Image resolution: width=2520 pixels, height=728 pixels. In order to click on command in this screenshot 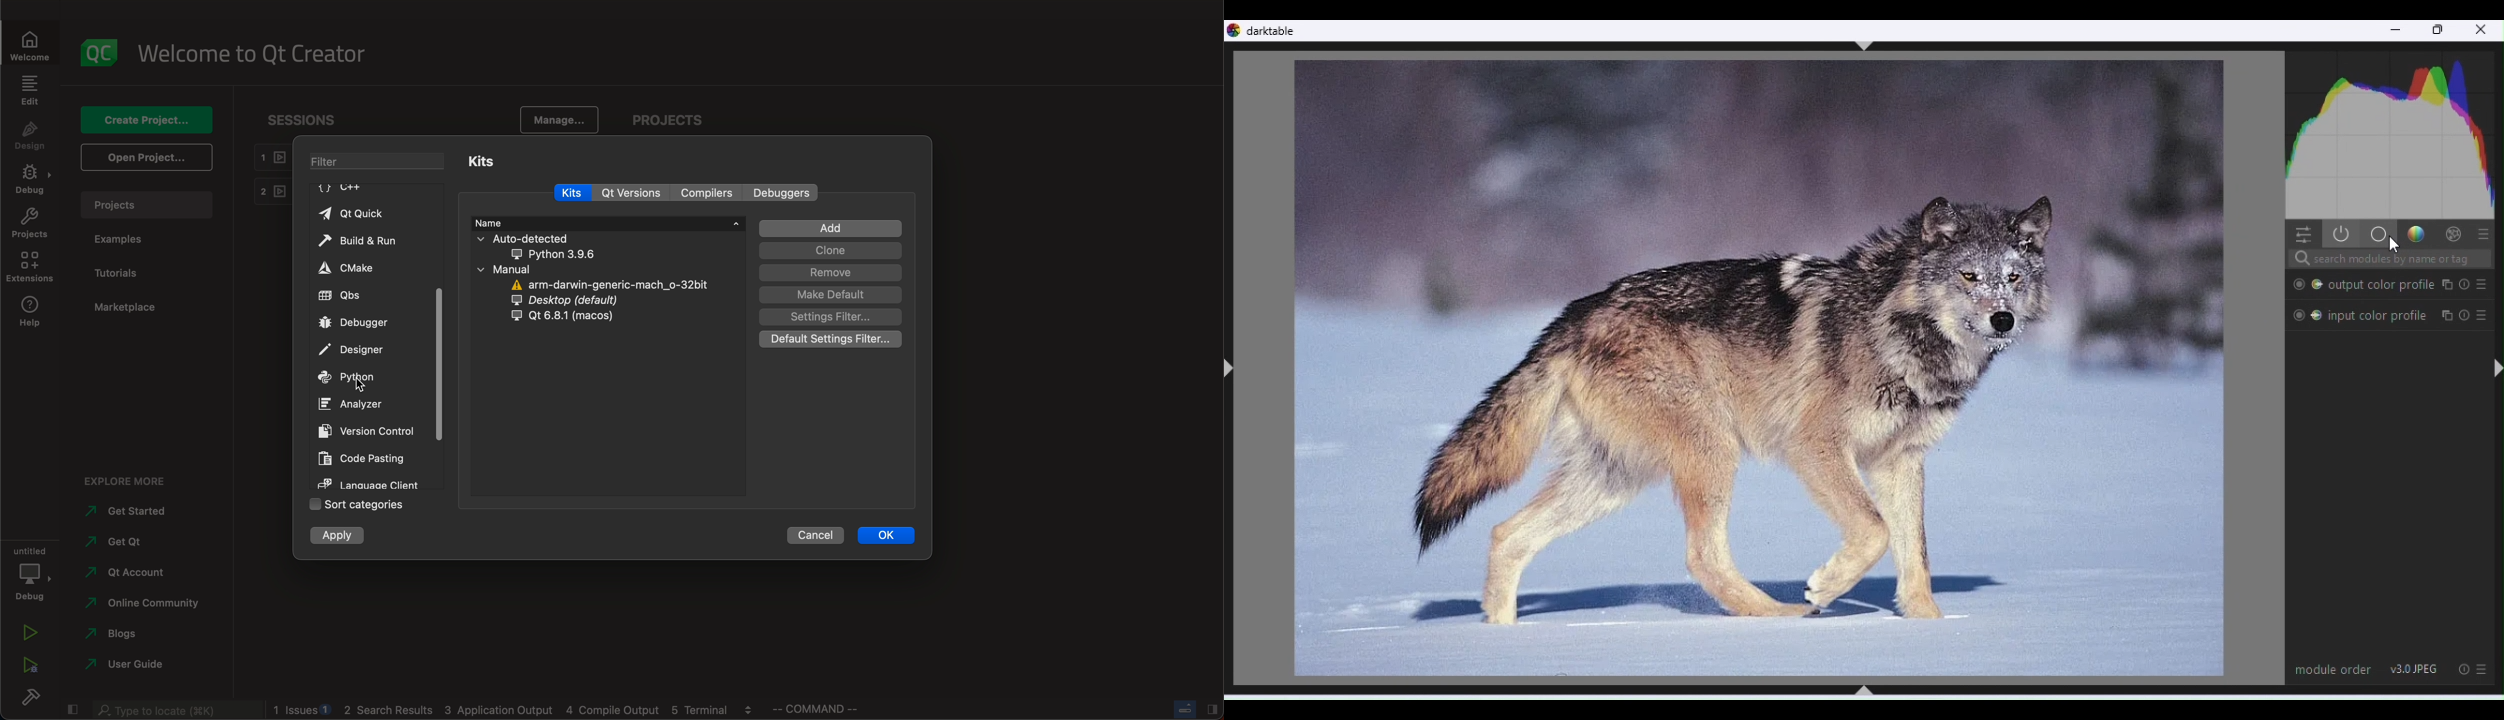, I will do `click(814, 709)`.